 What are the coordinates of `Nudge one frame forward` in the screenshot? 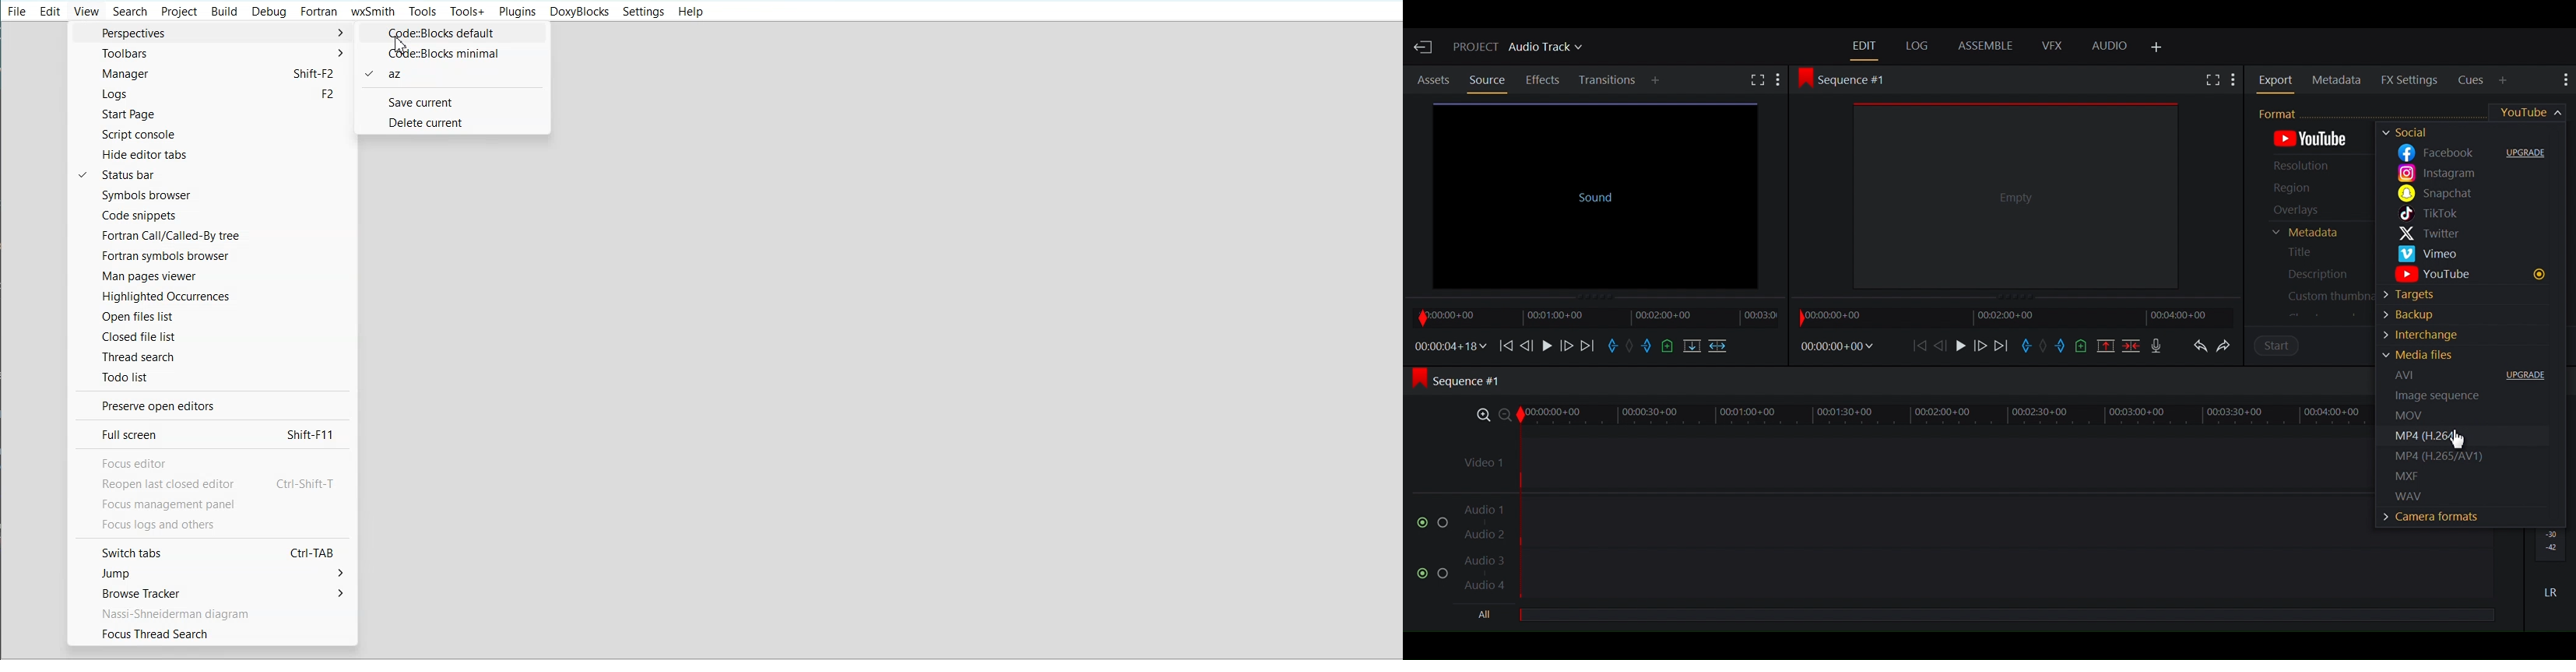 It's located at (1565, 345).